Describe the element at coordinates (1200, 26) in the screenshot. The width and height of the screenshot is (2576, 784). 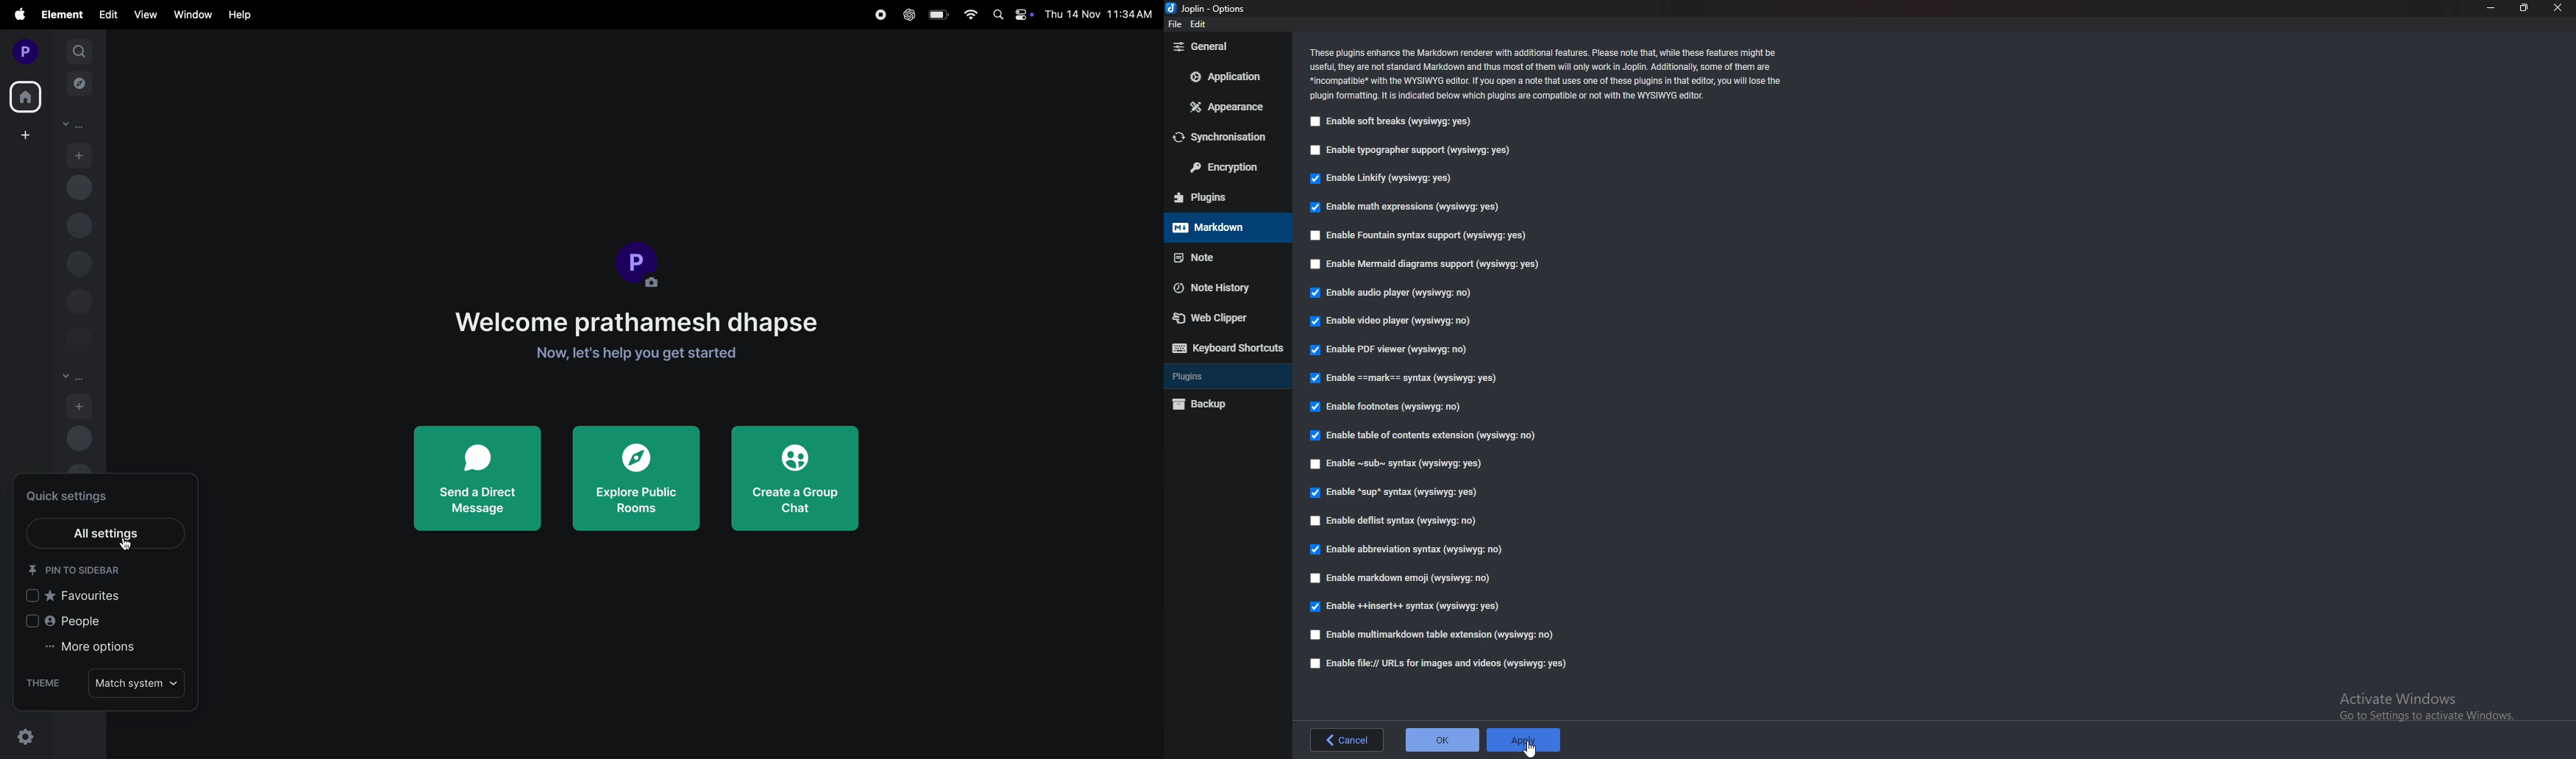
I see `edit` at that location.